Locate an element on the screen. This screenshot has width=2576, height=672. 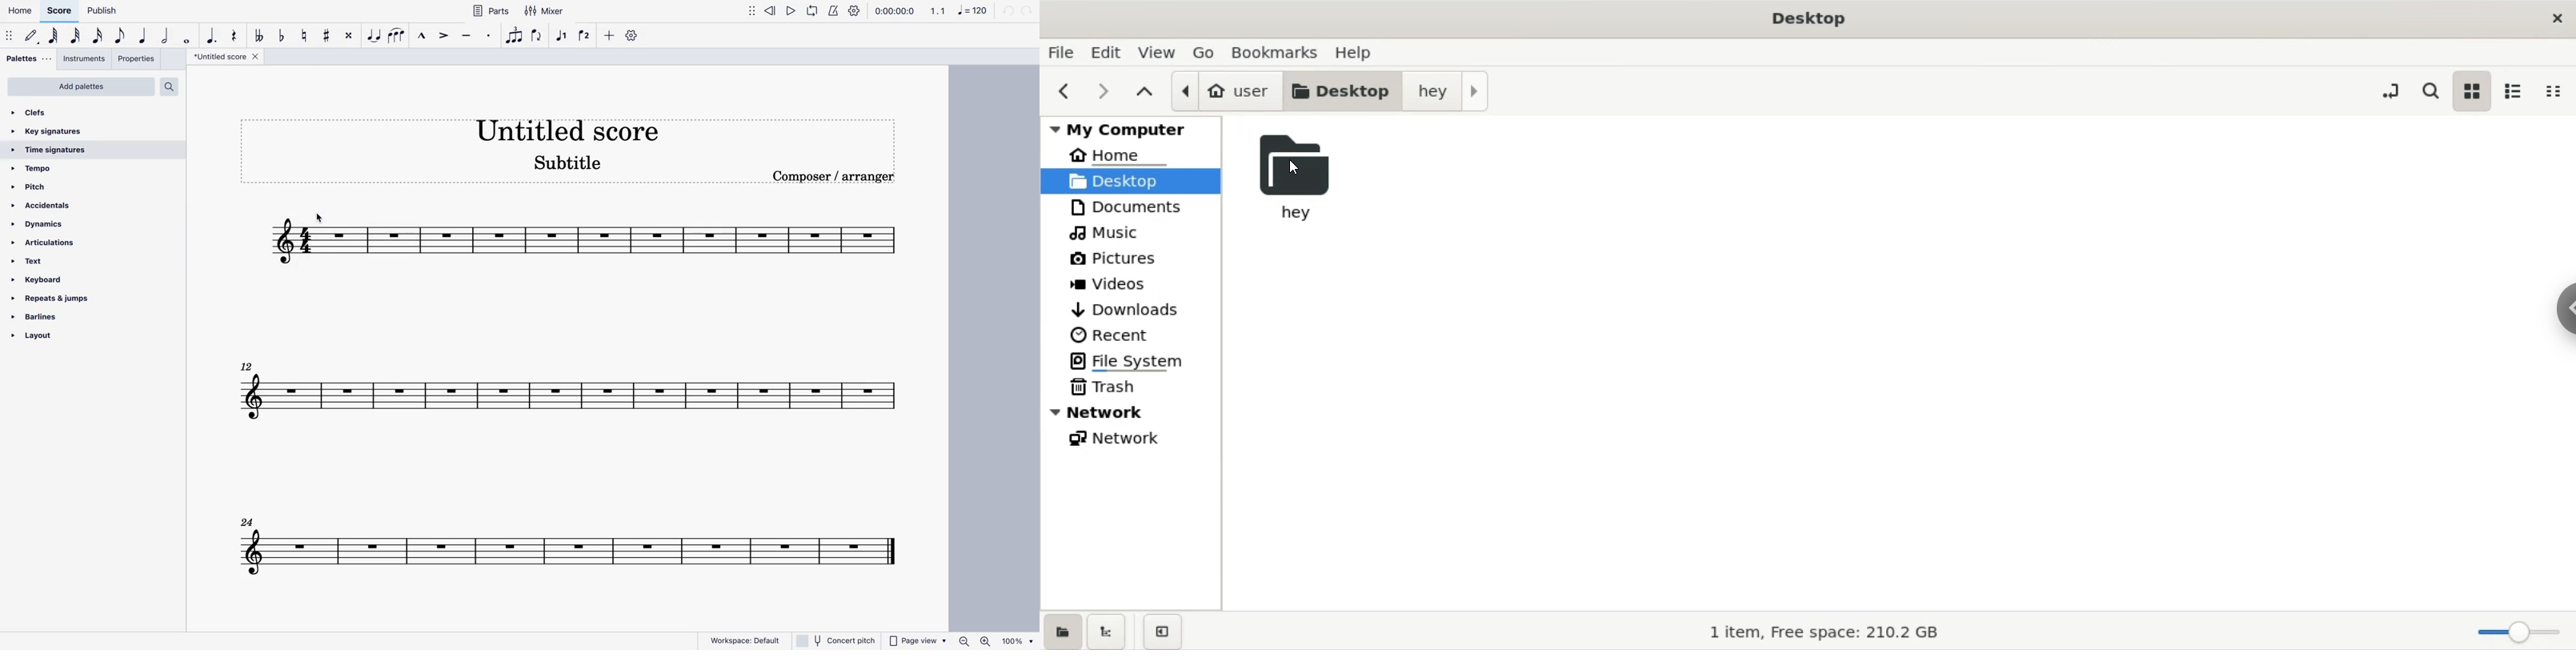
show treeview is located at coordinates (1105, 632).